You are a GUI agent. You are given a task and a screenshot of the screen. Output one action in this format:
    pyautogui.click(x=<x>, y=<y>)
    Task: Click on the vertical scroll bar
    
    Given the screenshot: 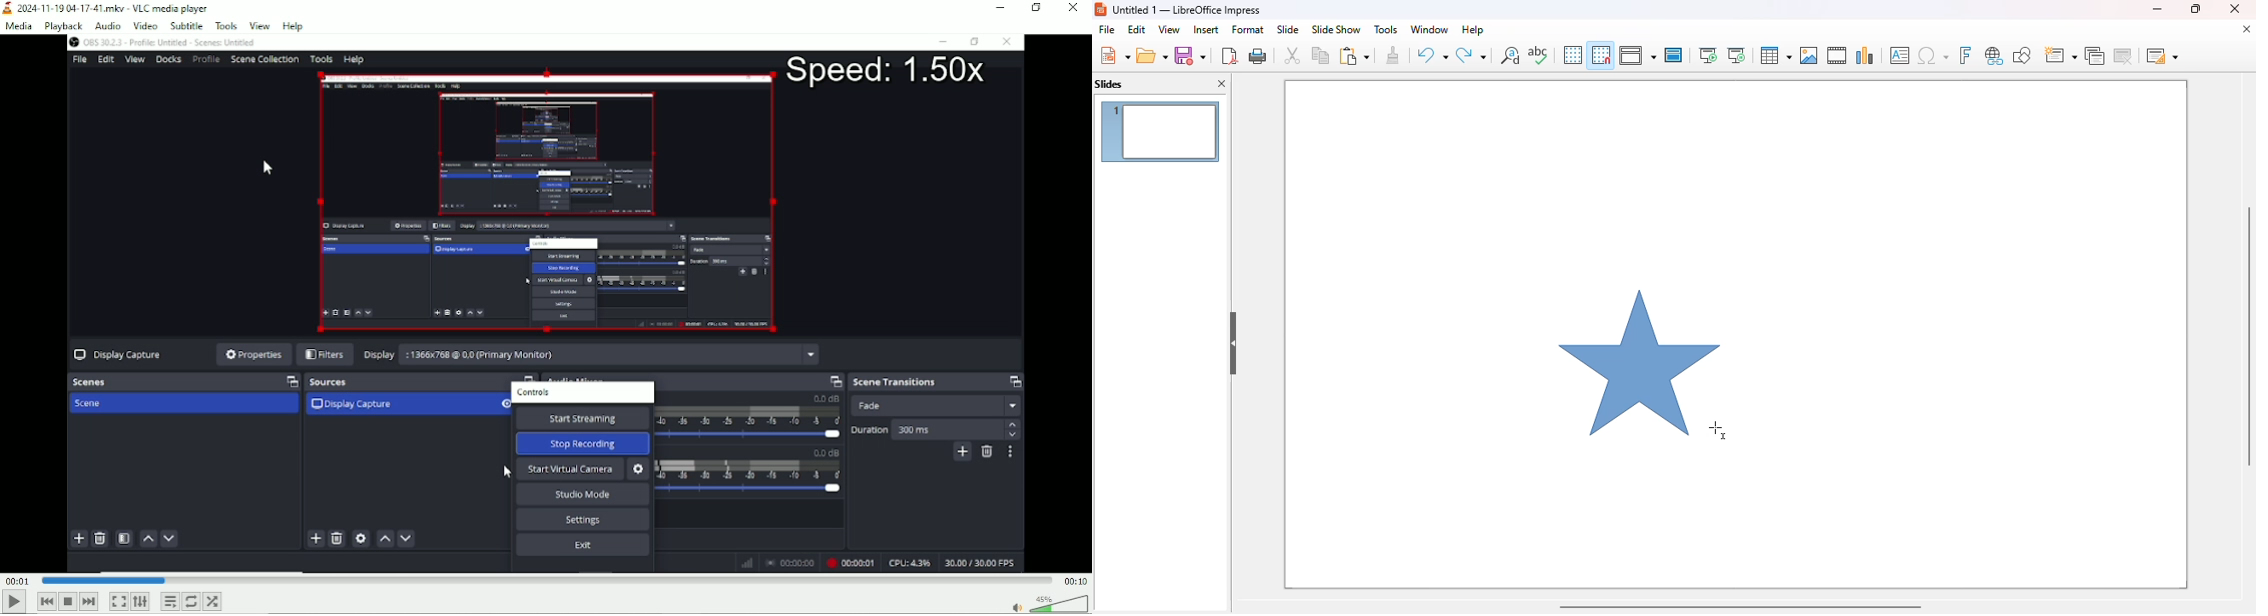 What is the action you would take?
    pyautogui.click(x=2247, y=336)
    